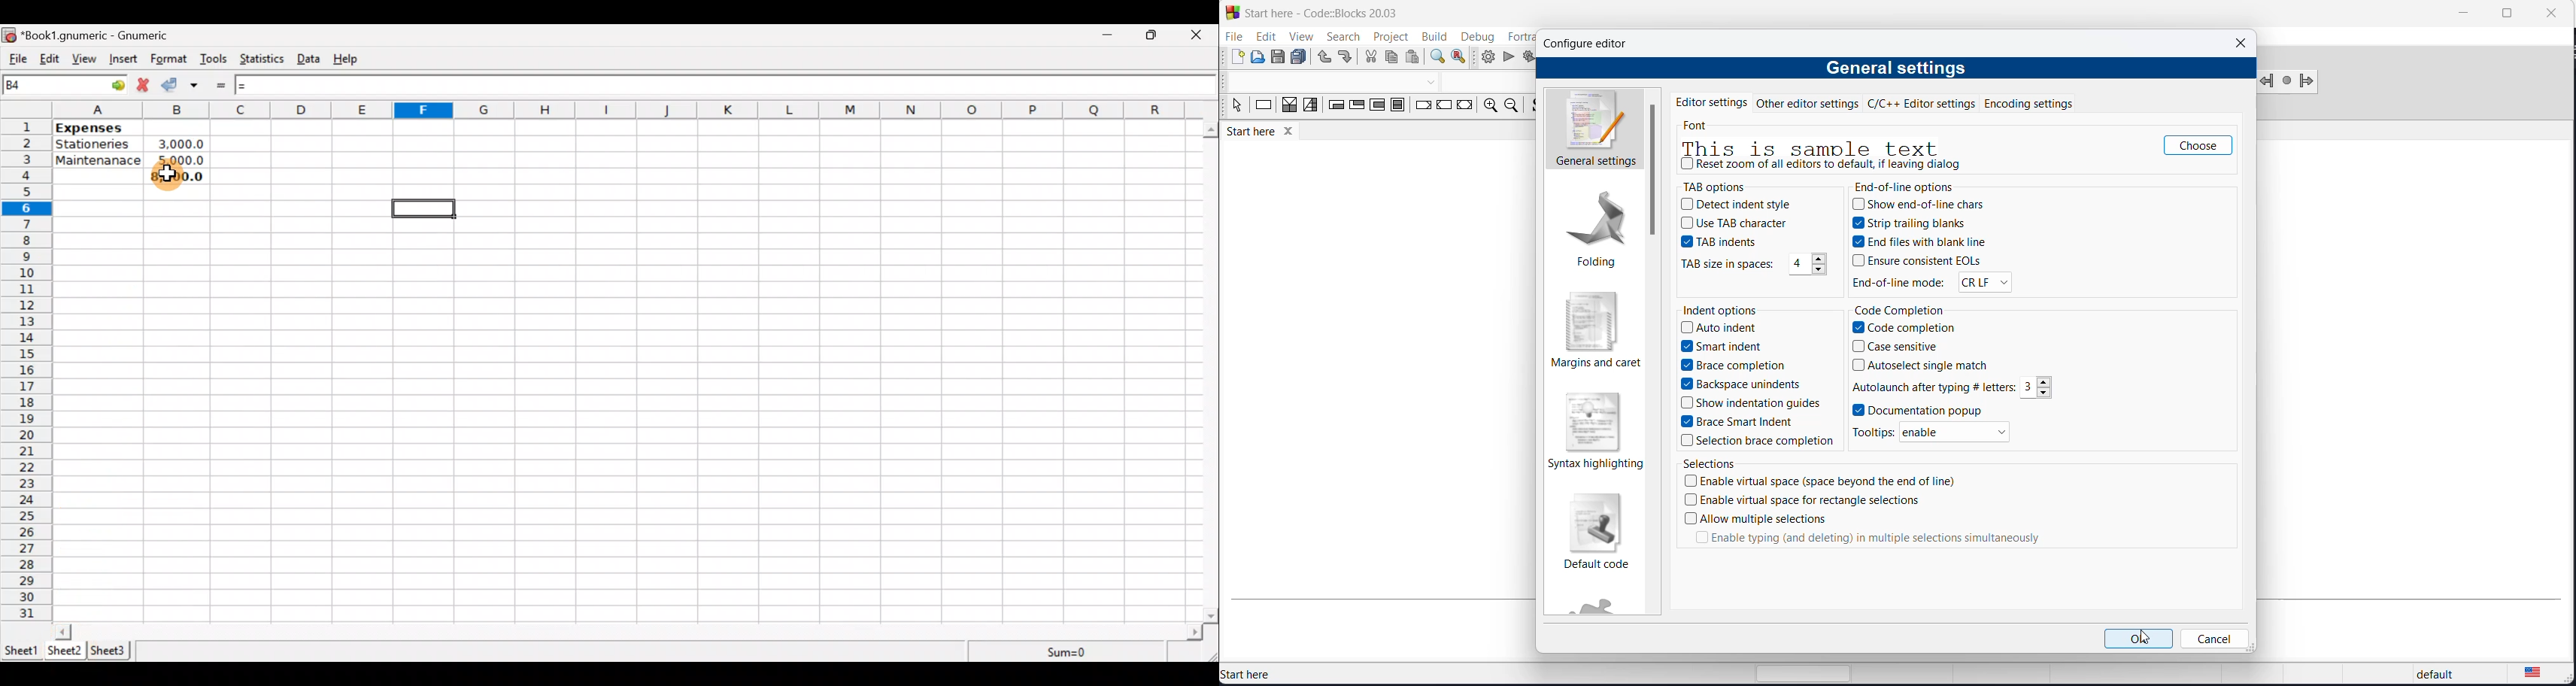  I want to click on zoom out, so click(1509, 106).